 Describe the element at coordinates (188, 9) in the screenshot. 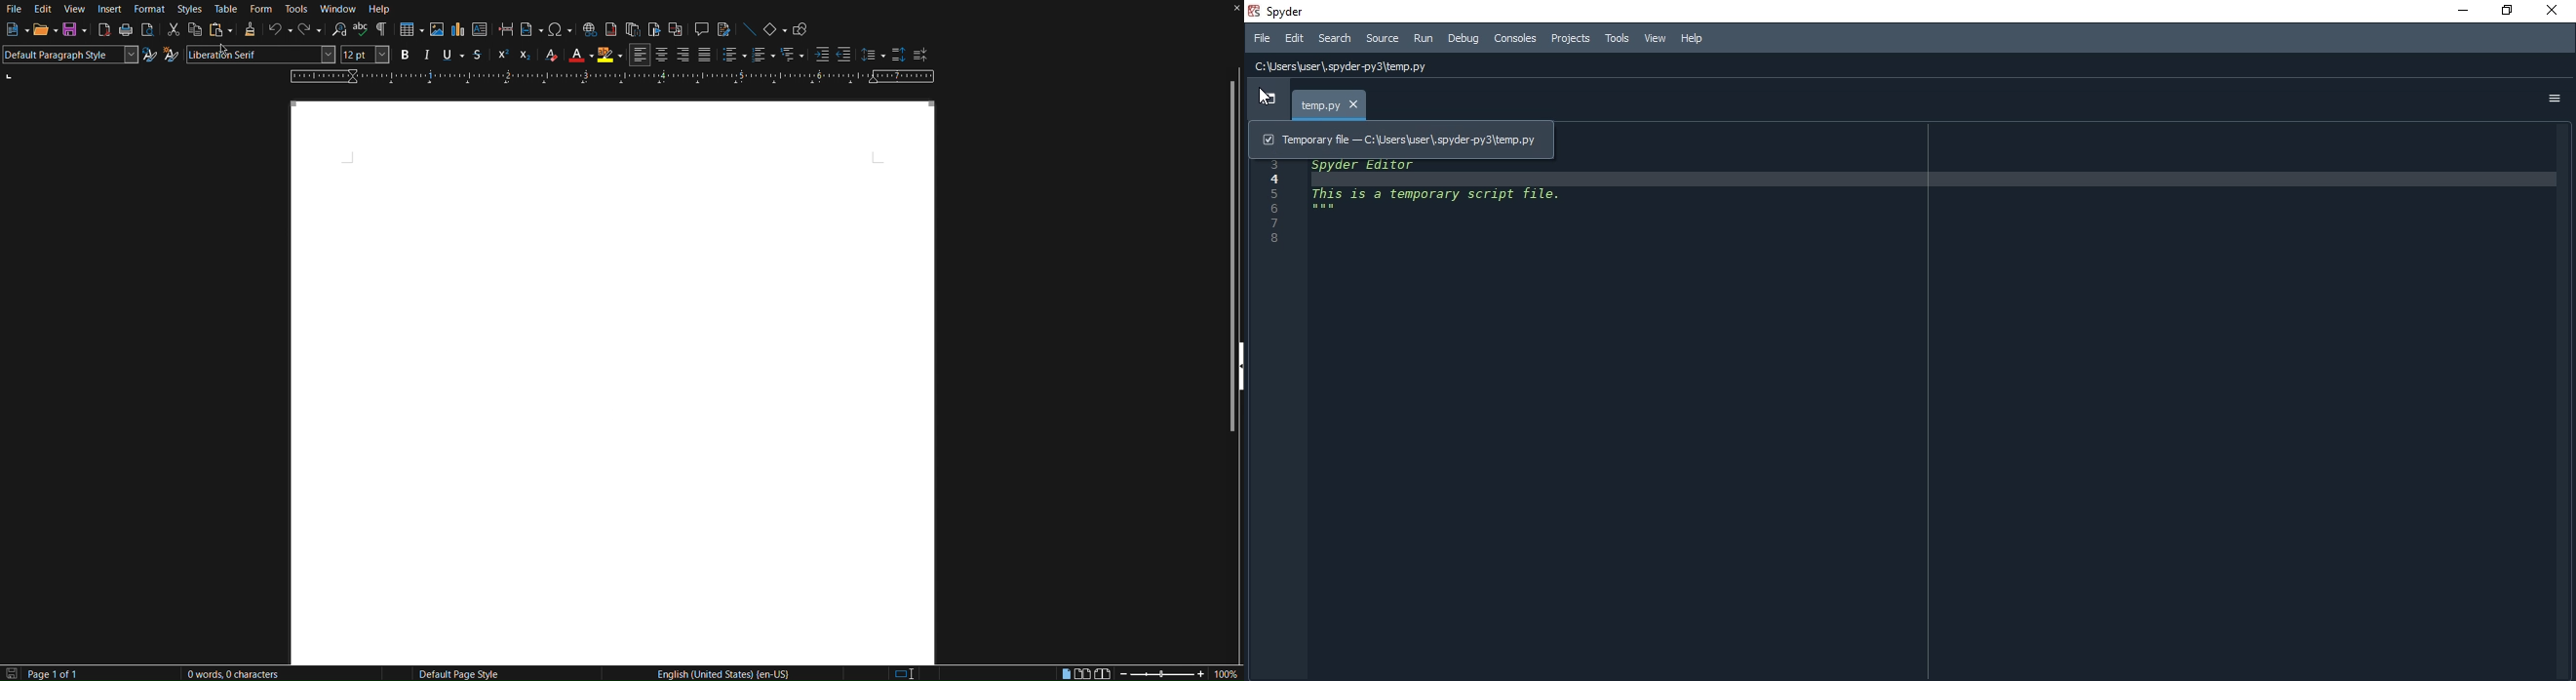

I see `Styles` at that location.